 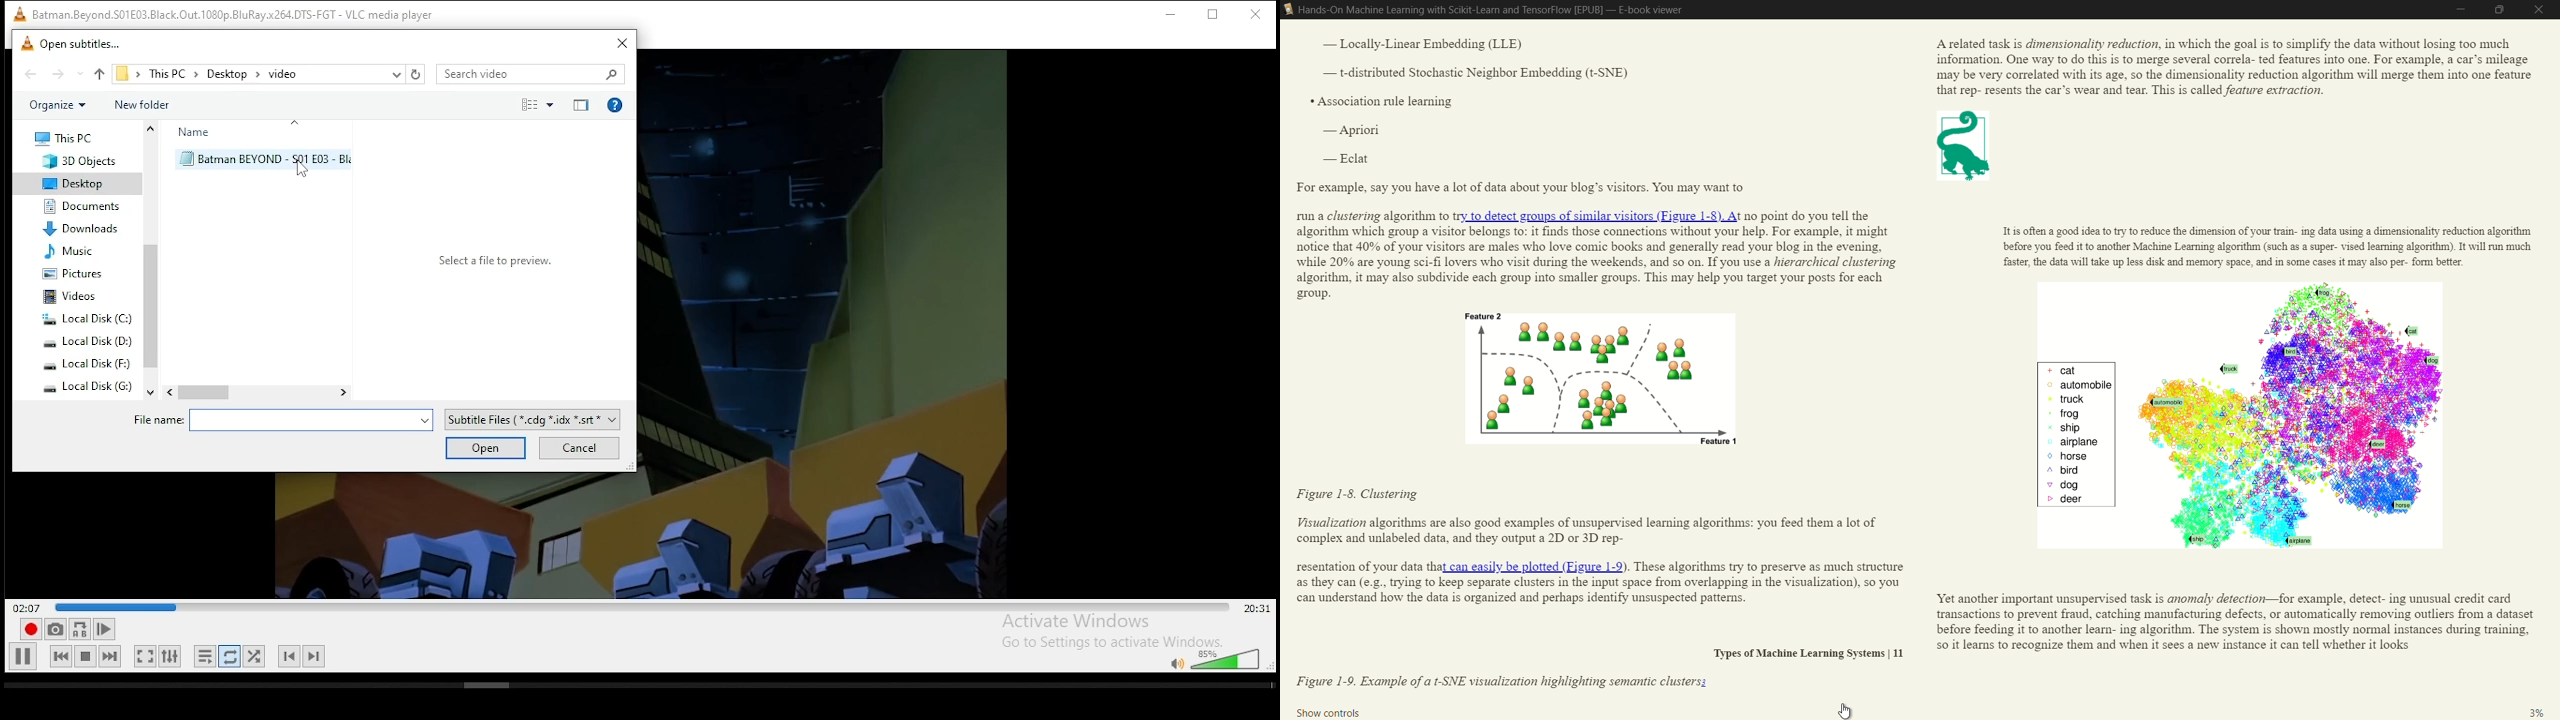 What do you see at coordinates (89, 343) in the screenshot?
I see `system drive 2` at bounding box center [89, 343].